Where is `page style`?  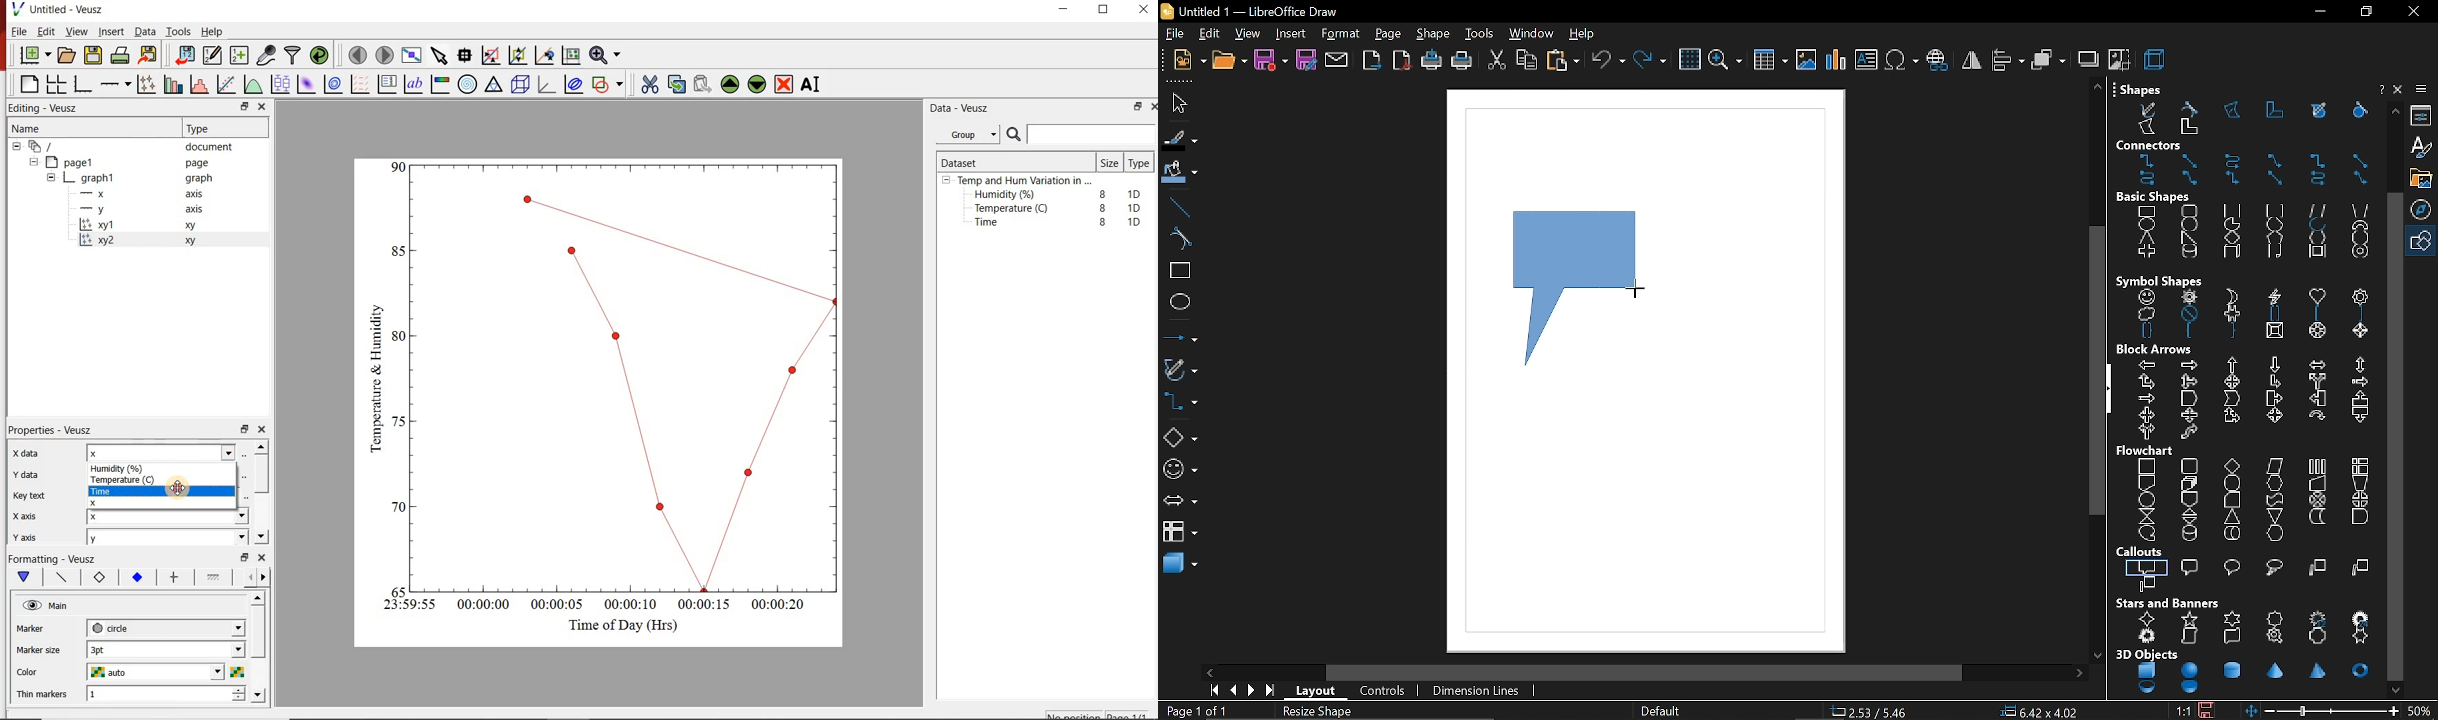 page style is located at coordinates (1662, 712).